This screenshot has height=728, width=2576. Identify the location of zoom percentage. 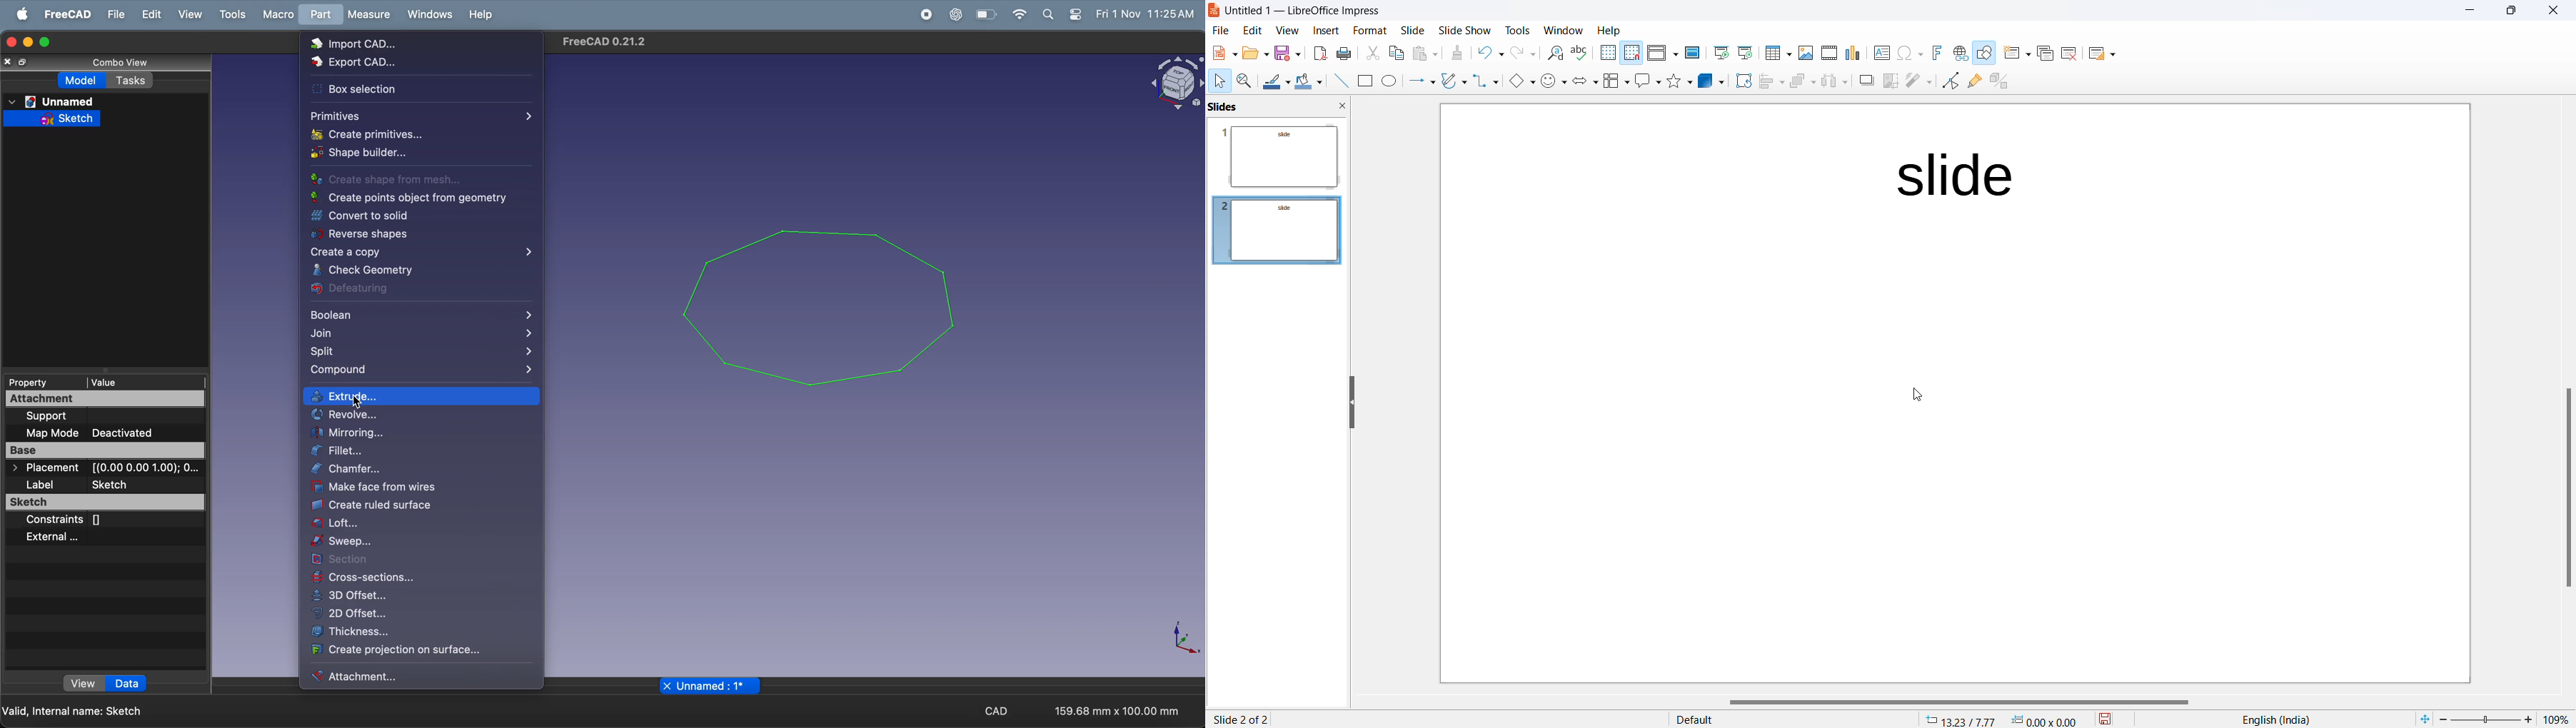
(2559, 718).